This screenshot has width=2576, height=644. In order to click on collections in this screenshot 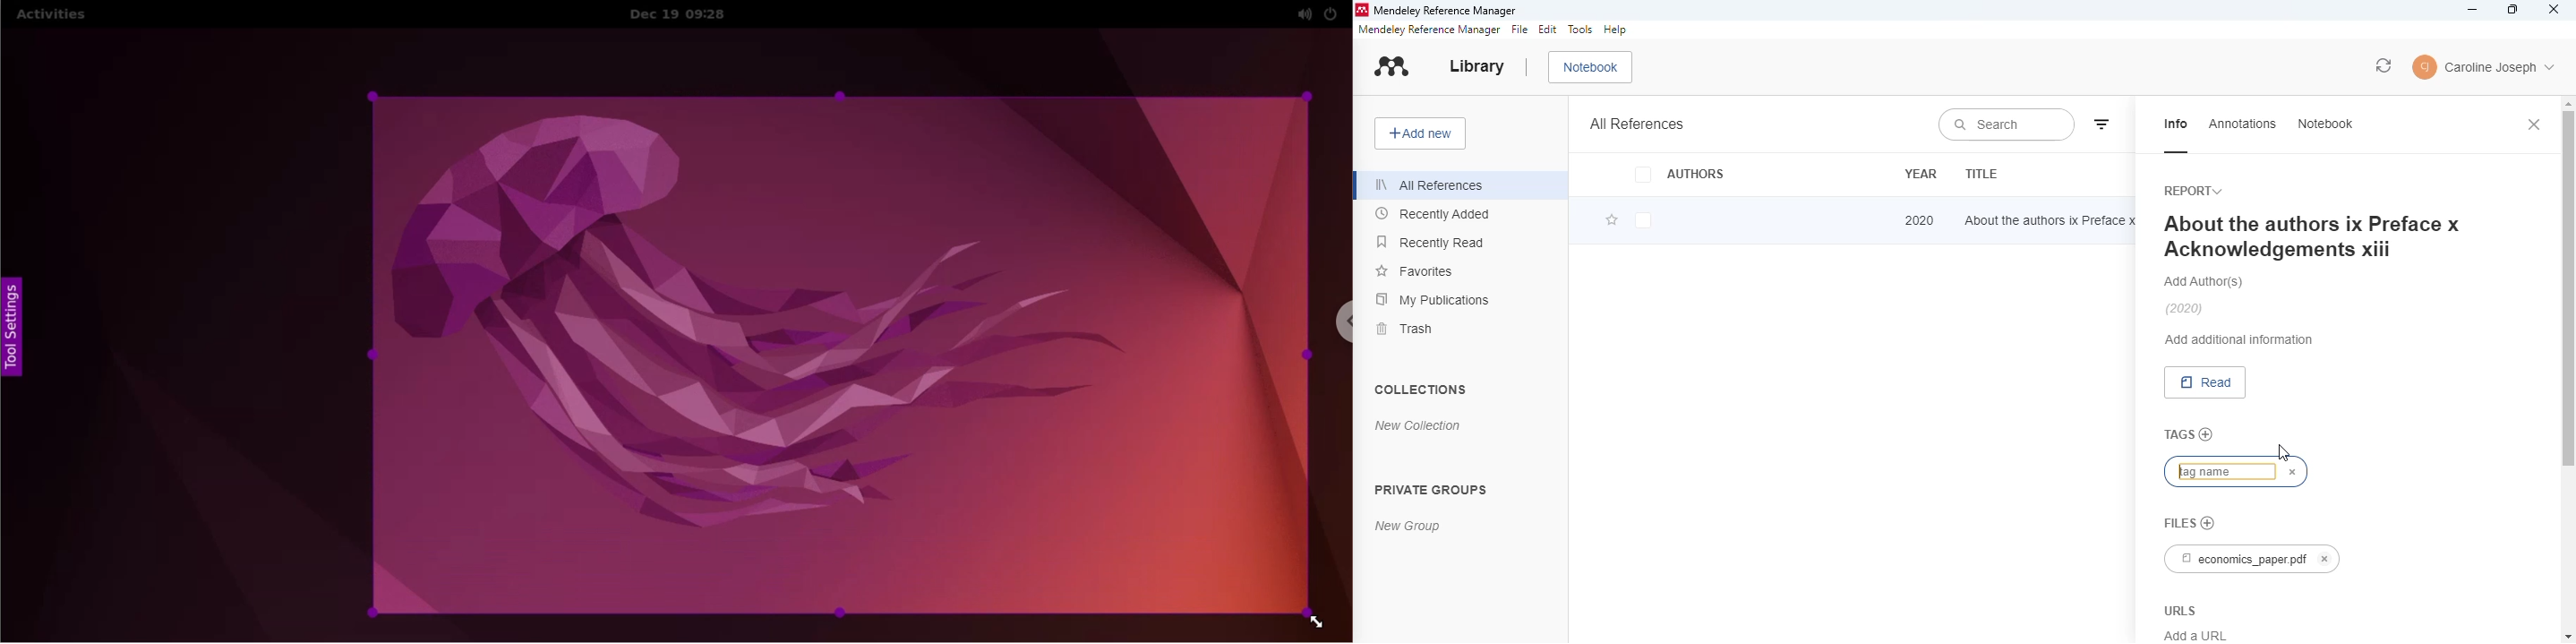, I will do `click(1419, 389)`.